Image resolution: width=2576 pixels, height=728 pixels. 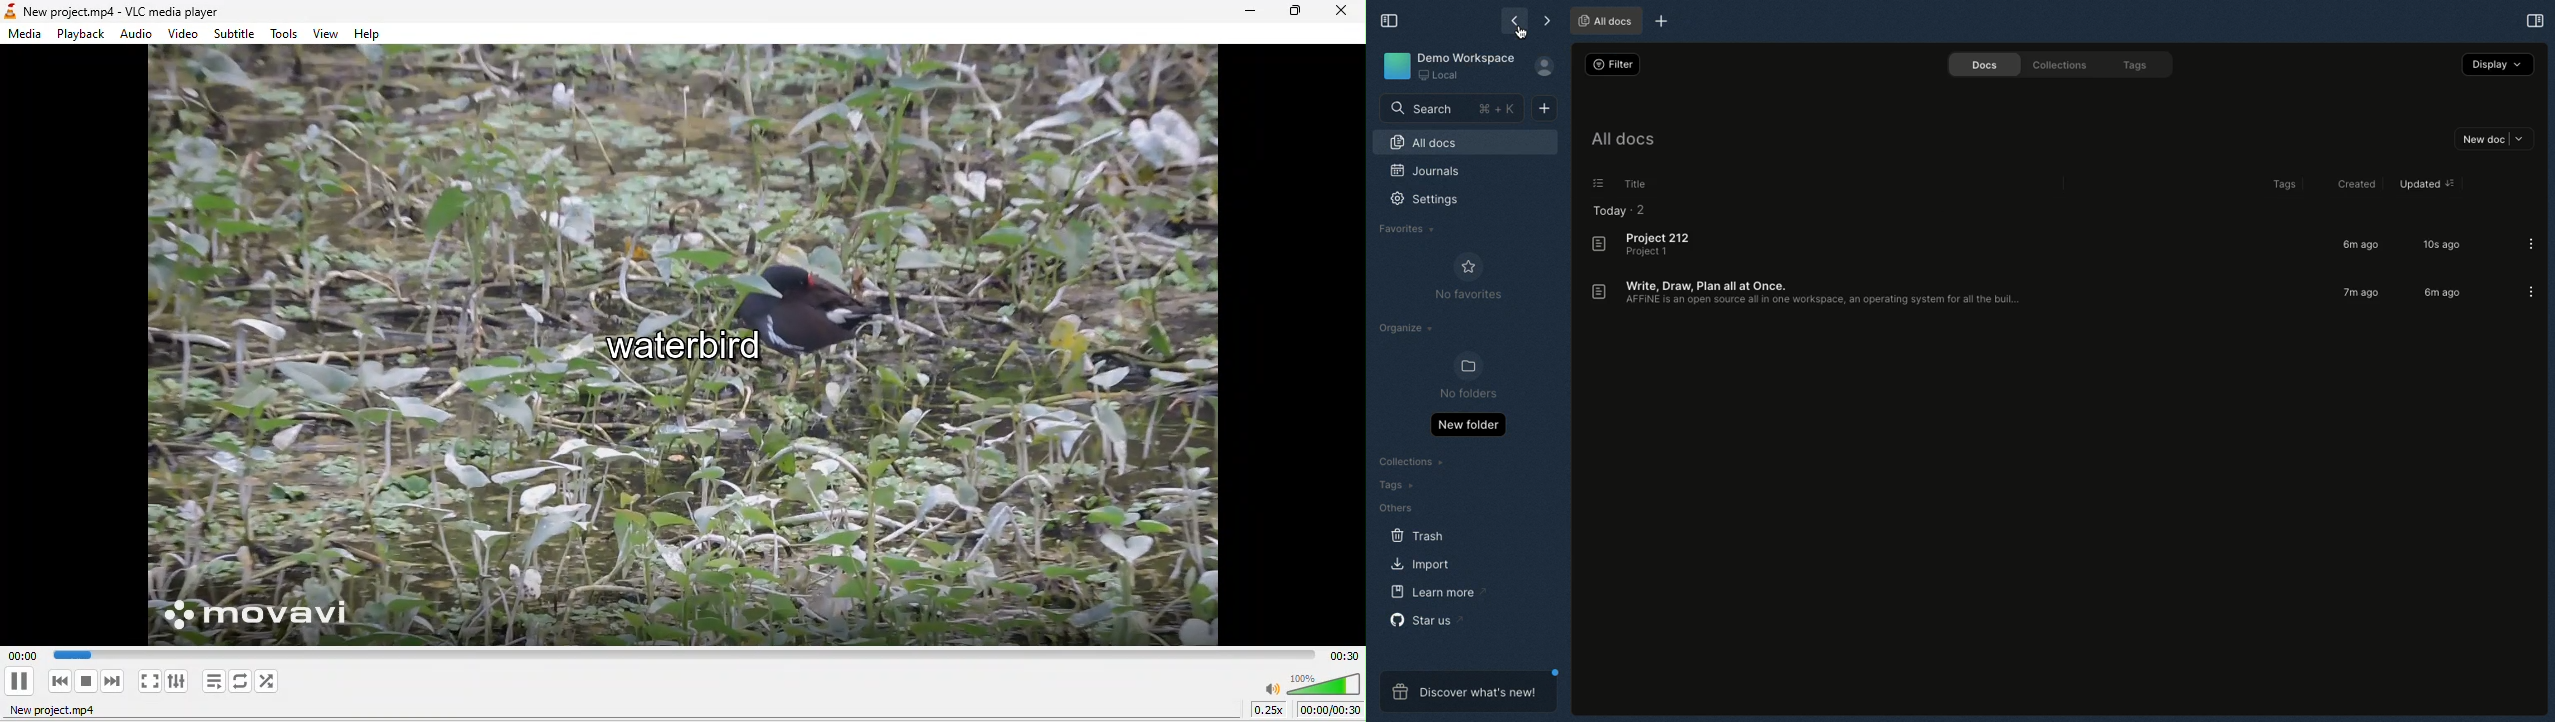 I want to click on Selection, so click(x=2535, y=21).